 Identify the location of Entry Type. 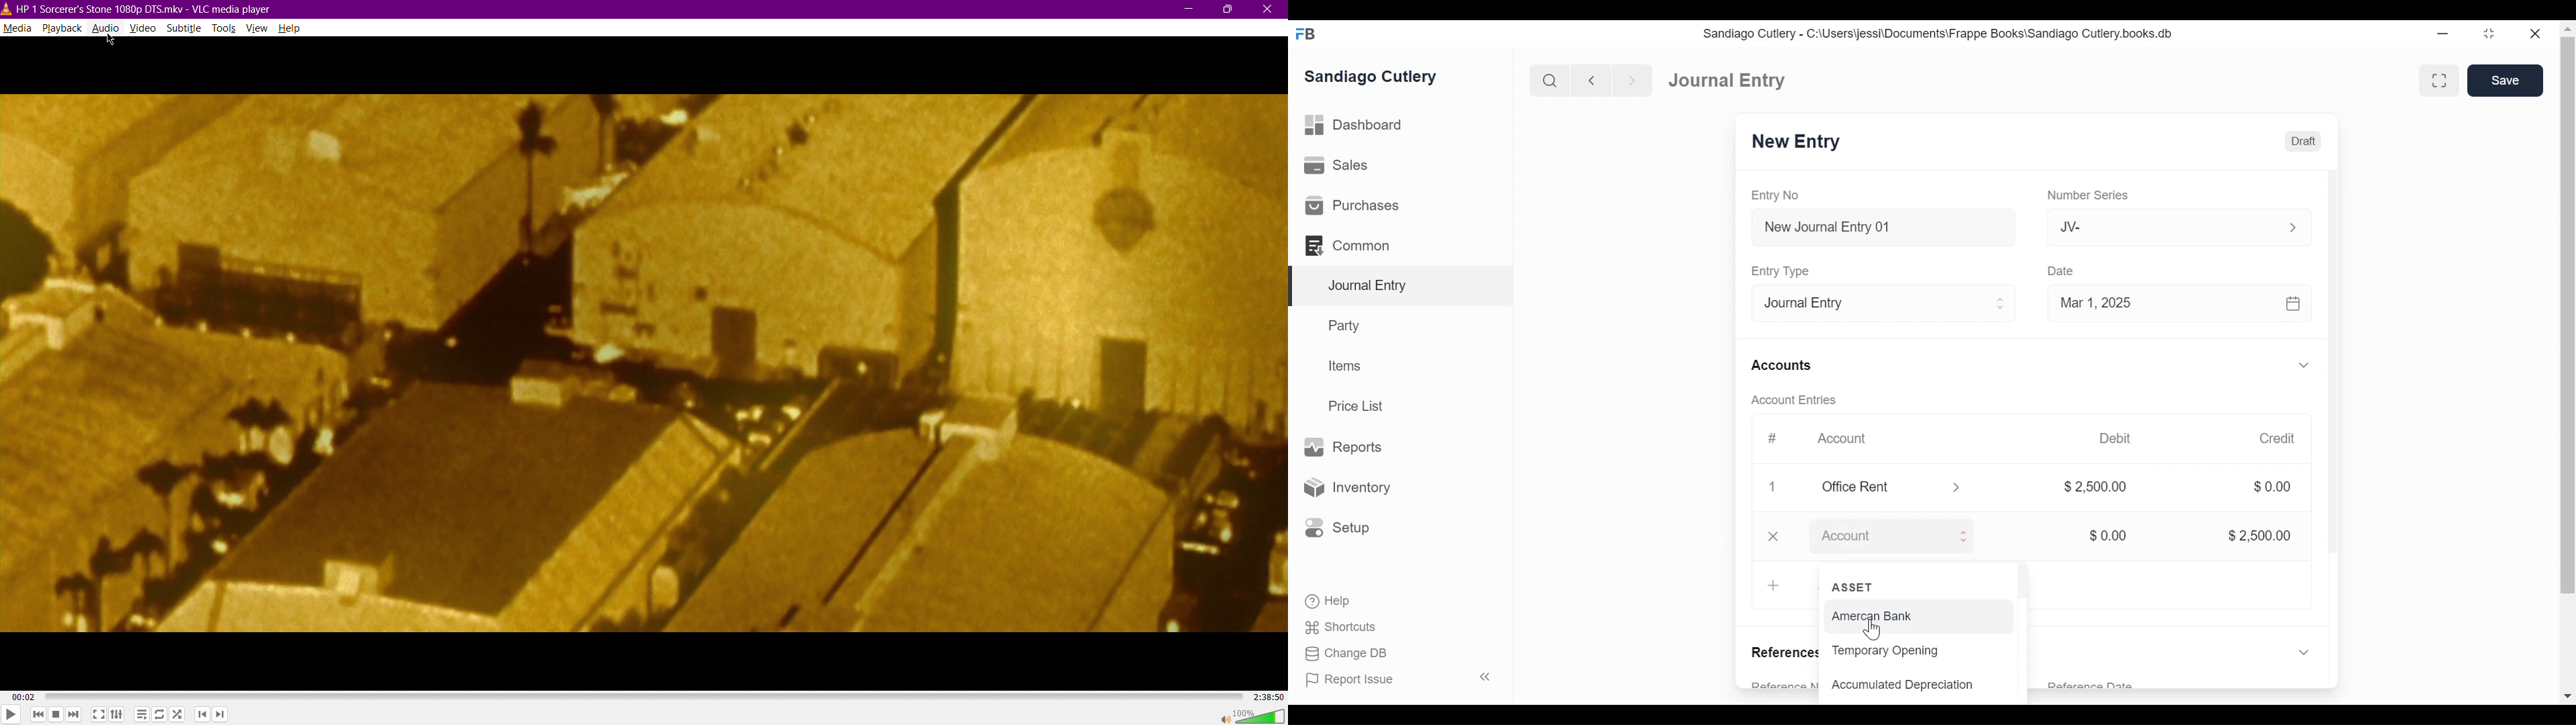
(1888, 301).